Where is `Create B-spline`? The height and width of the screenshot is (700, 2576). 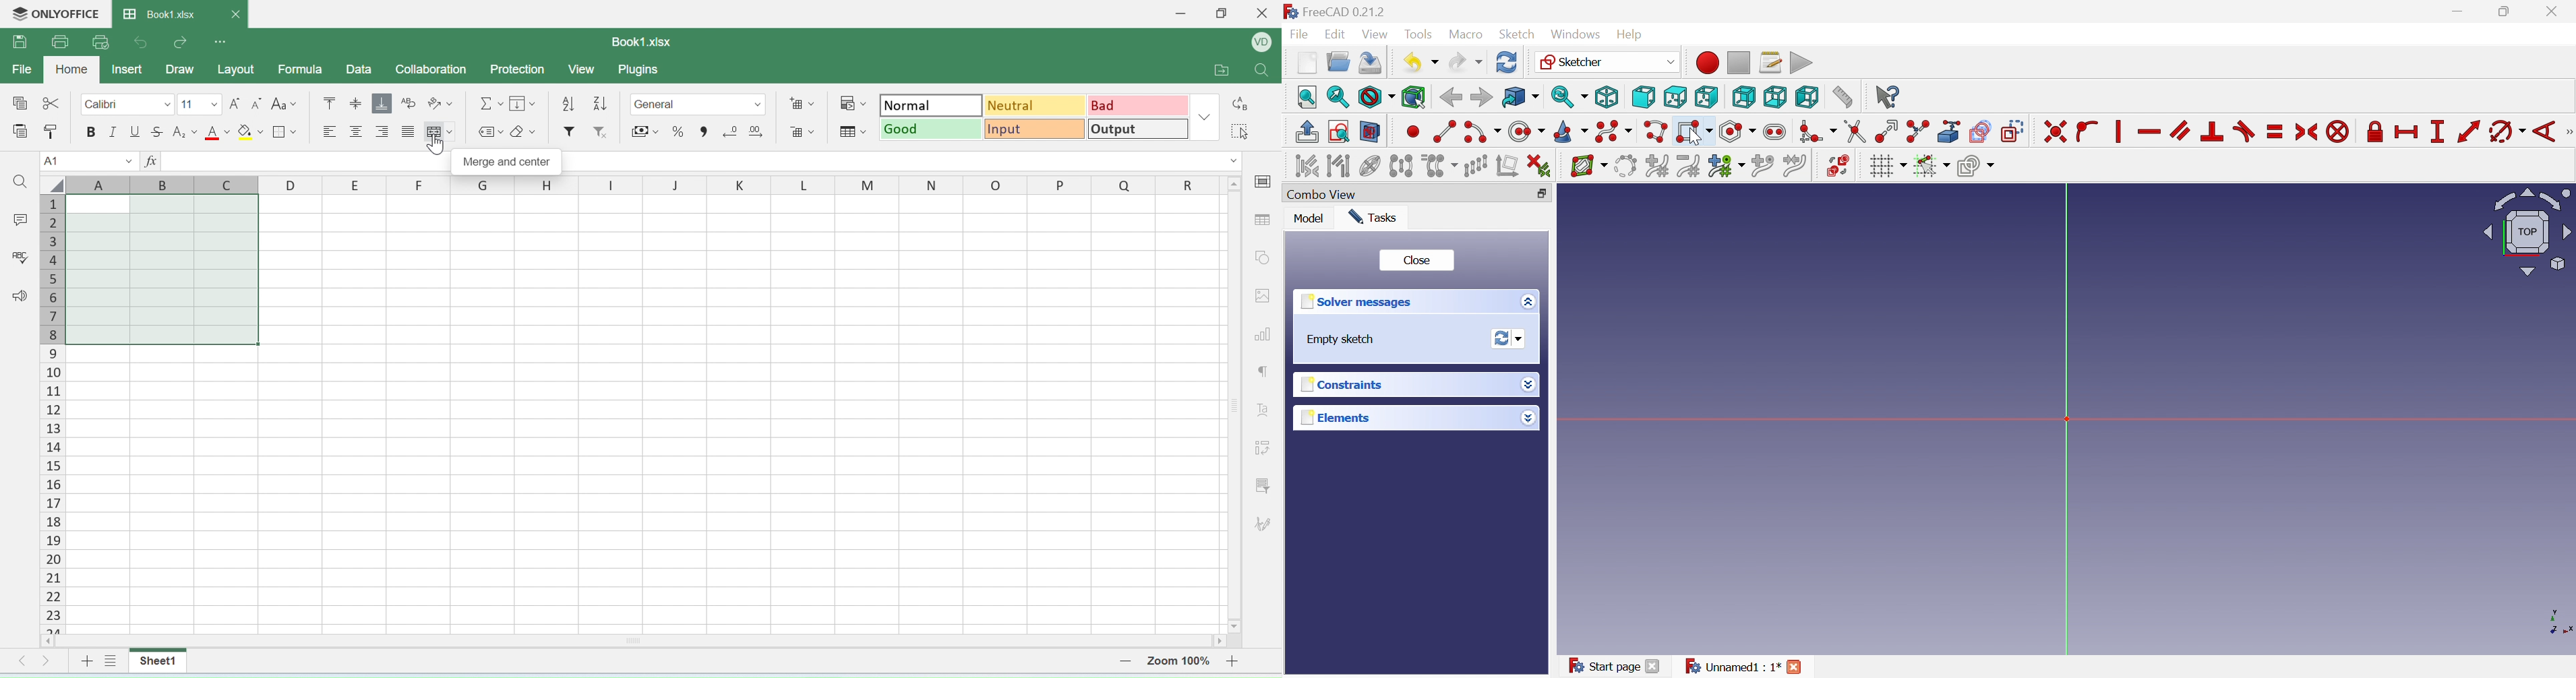
Create B-spline is located at coordinates (1614, 132).